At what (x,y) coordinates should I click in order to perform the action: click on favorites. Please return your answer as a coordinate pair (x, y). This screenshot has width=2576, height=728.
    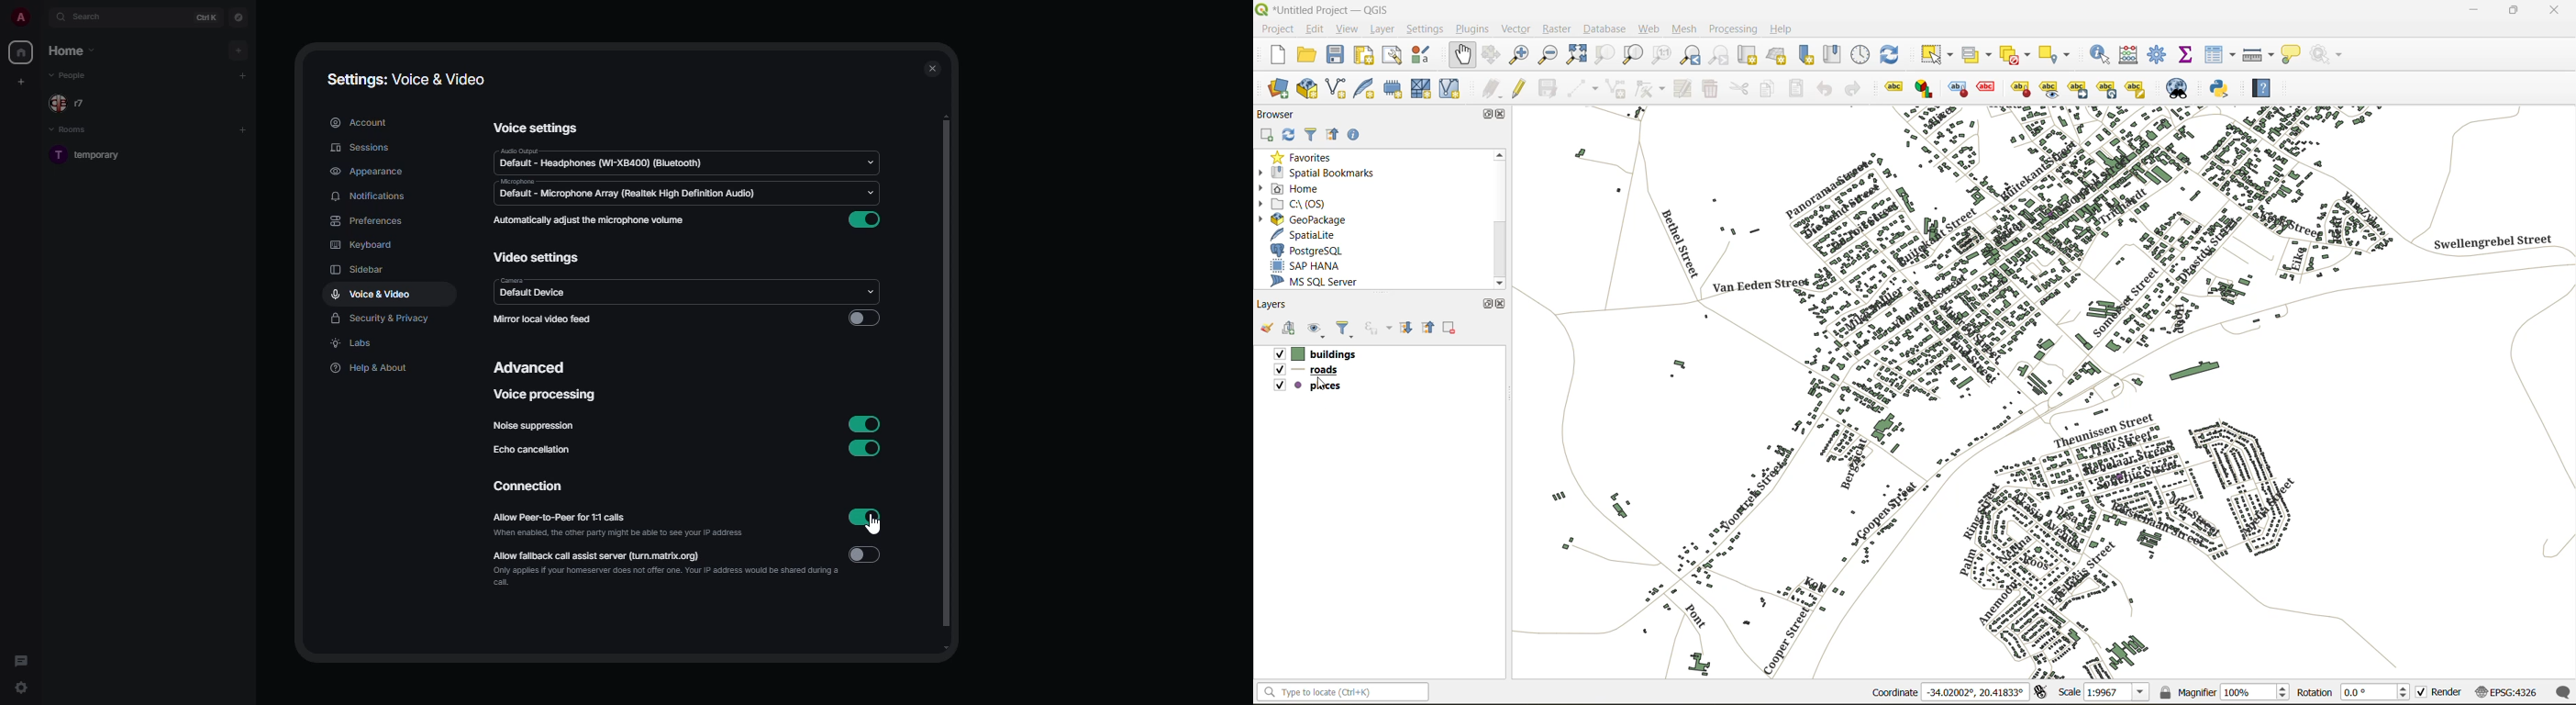
    Looking at the image, I should click on (1305, 159).